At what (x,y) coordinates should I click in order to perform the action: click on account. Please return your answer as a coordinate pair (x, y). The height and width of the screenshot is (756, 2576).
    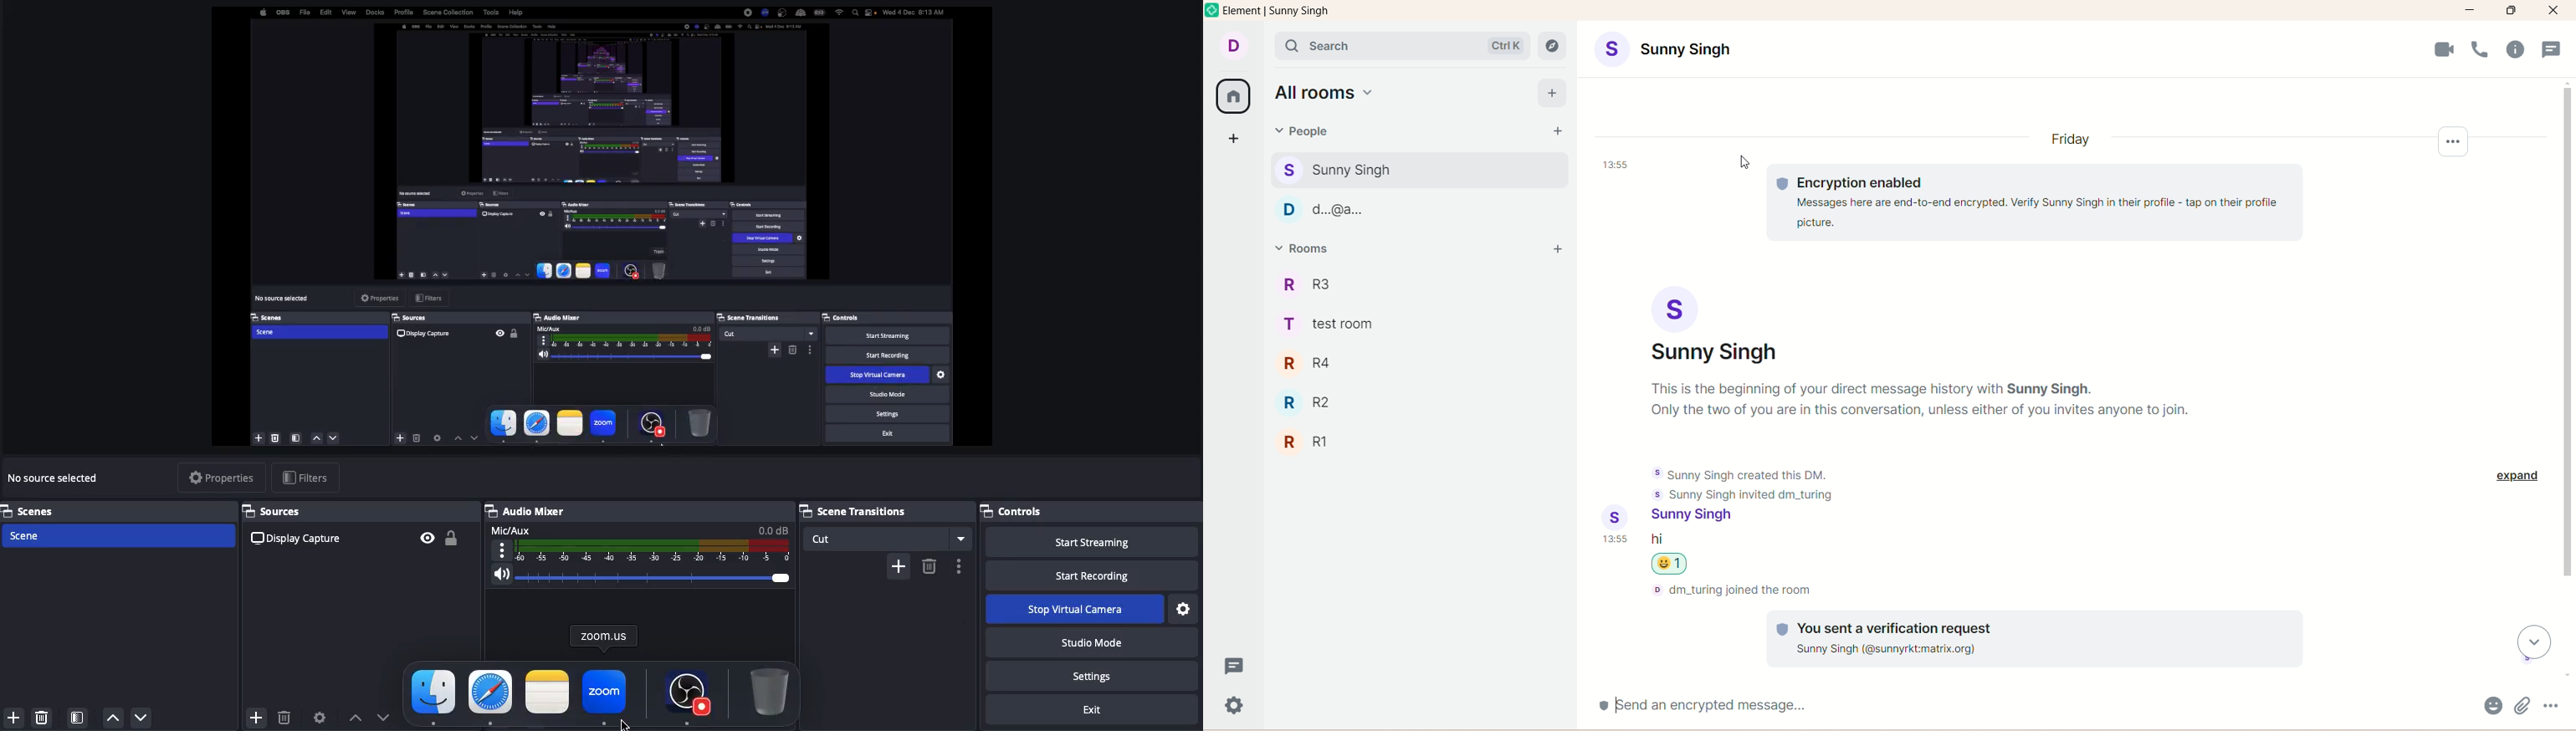
    Looking at the image, I should click on (1232, 46).